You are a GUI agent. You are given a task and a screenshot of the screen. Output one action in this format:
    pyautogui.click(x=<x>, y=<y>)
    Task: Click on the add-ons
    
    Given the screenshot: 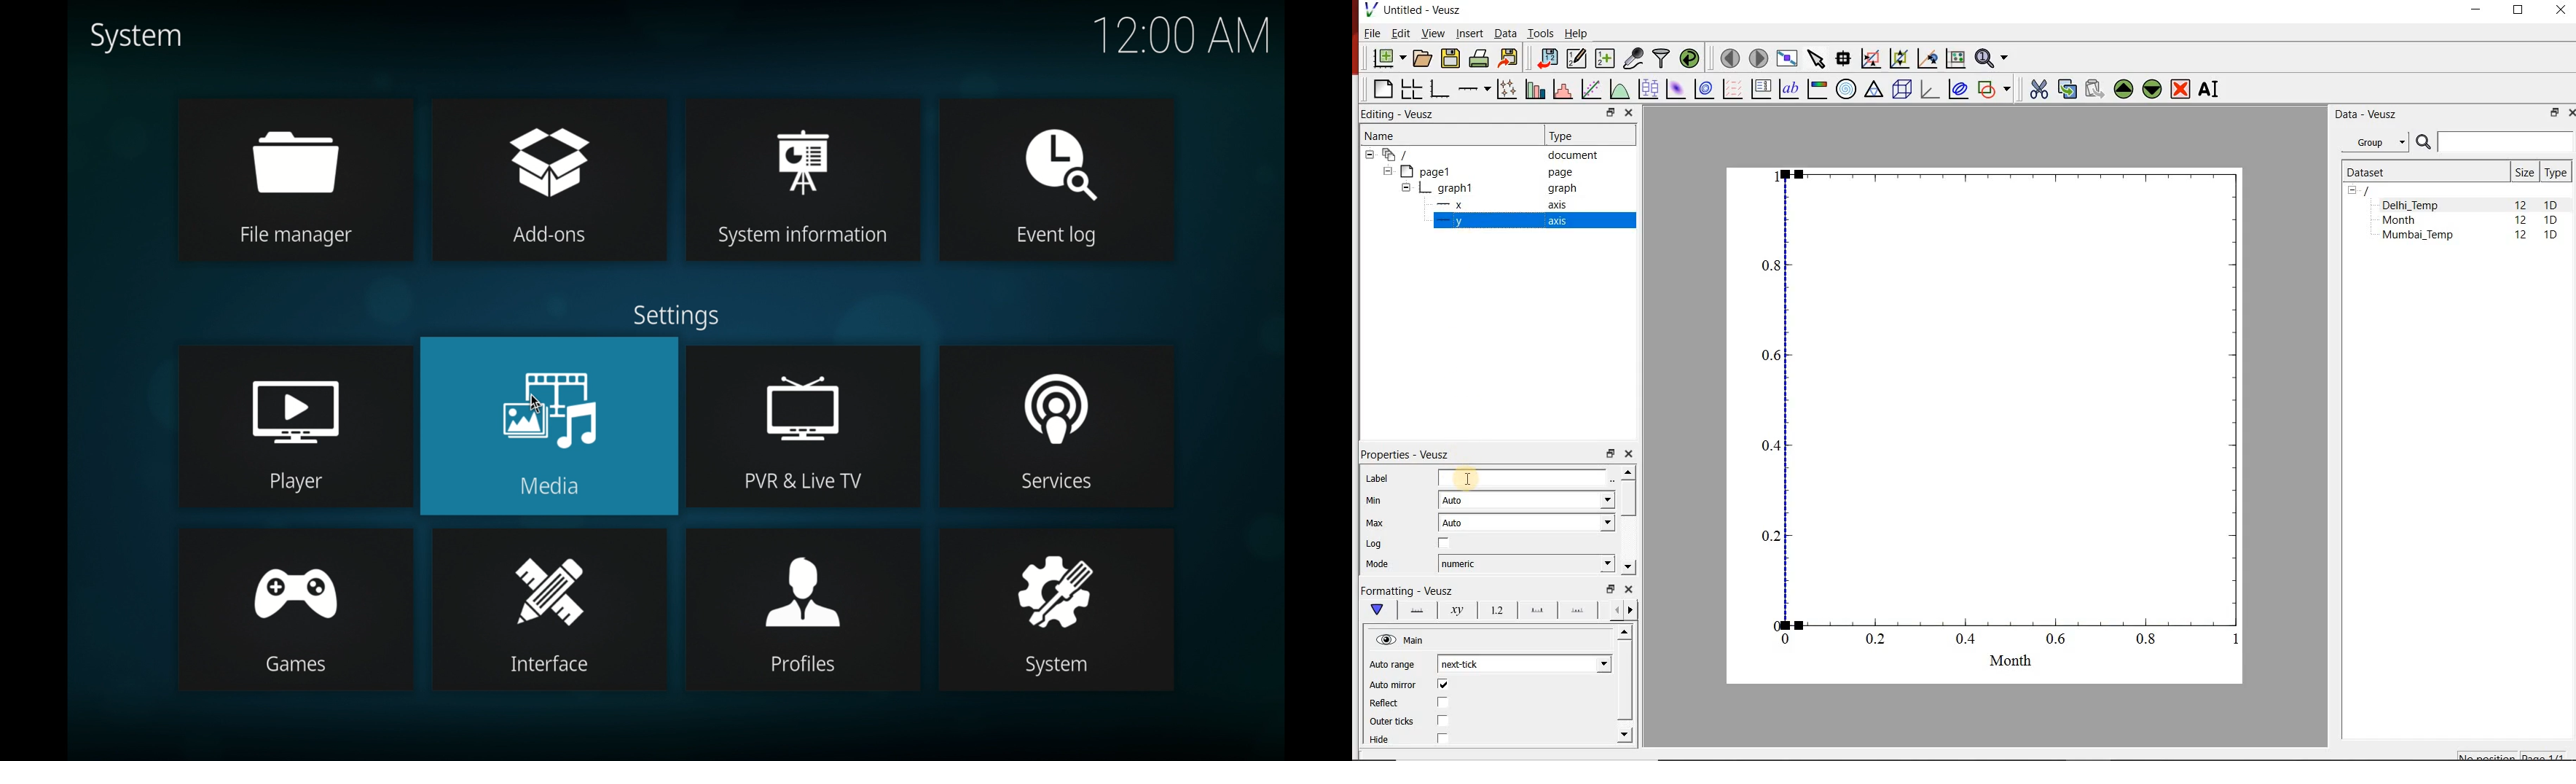 What is the action you would take?
    pyautogui.click(x=549, y=180)
    